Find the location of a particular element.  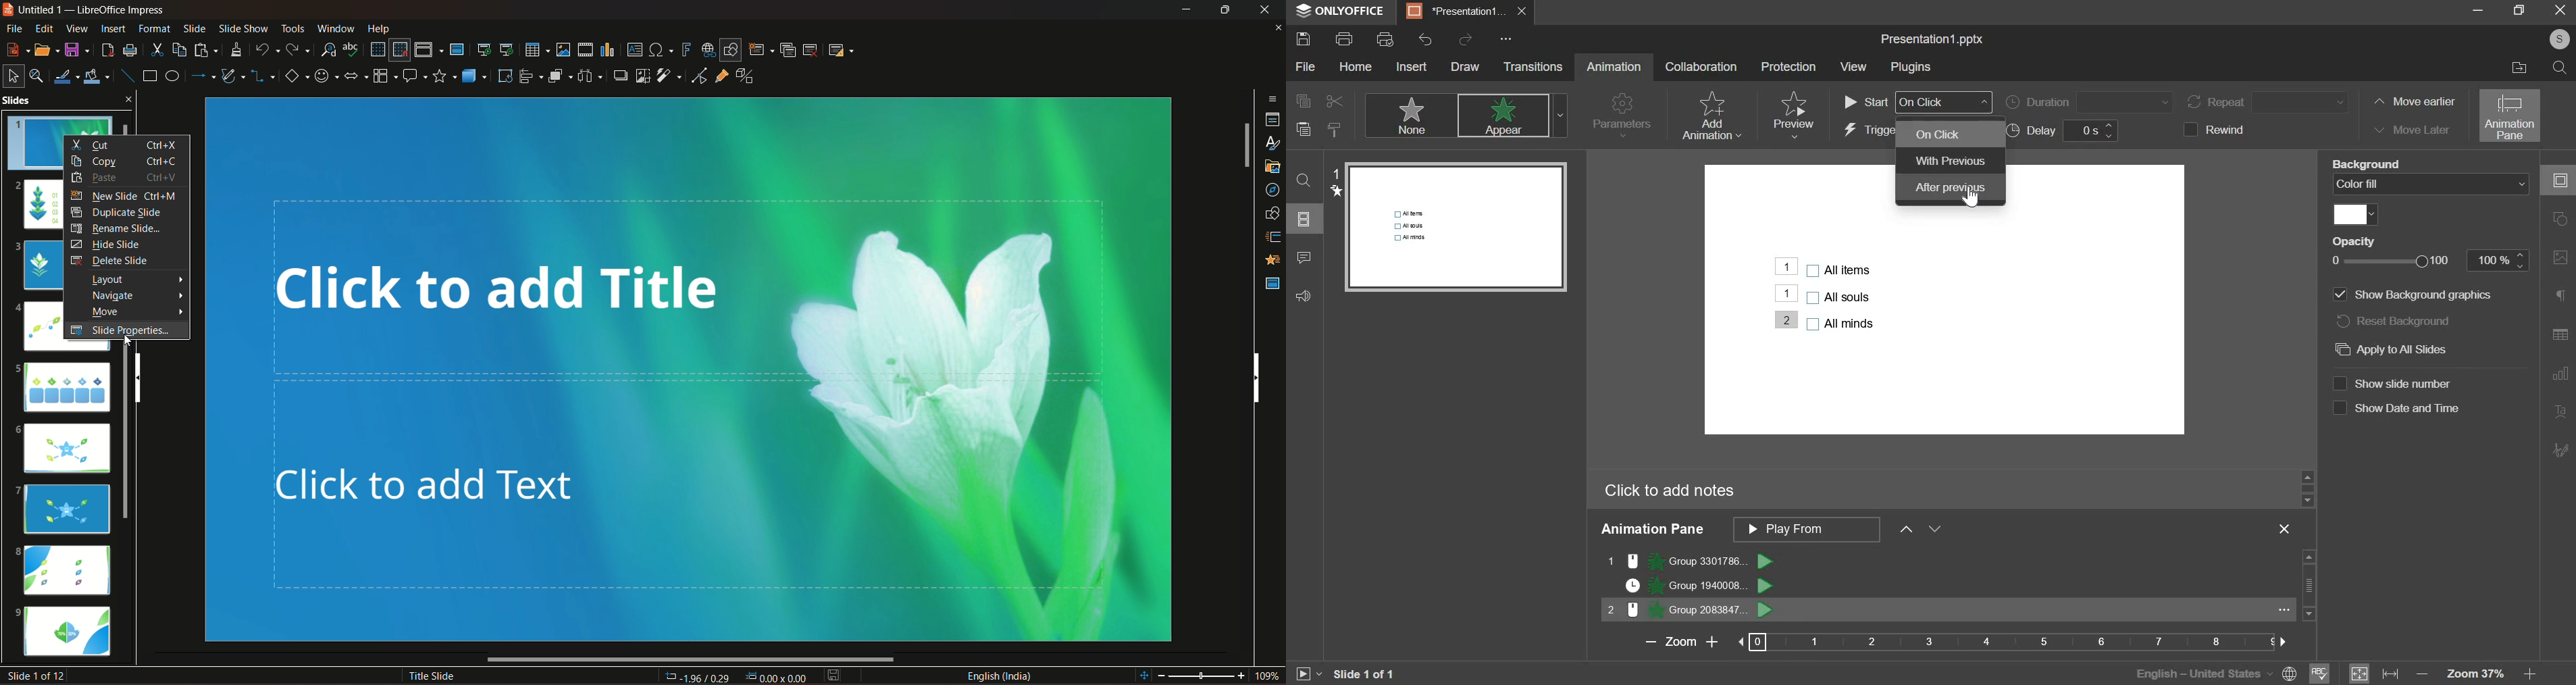

undo is located at coordinates (1425, 40).